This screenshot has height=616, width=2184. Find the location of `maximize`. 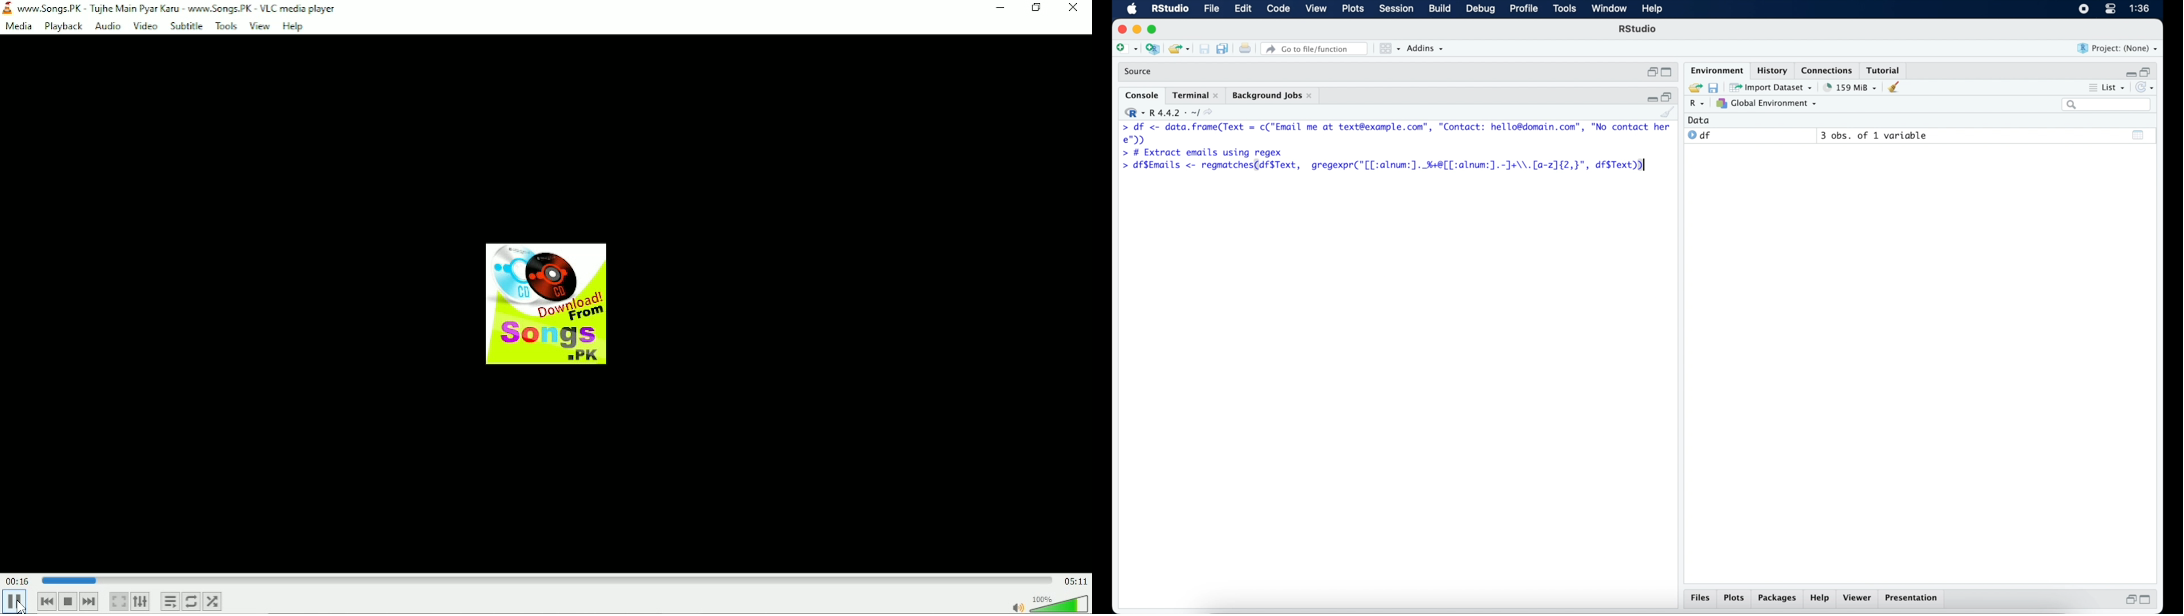

maximize is located at coordinates (1666, 72).